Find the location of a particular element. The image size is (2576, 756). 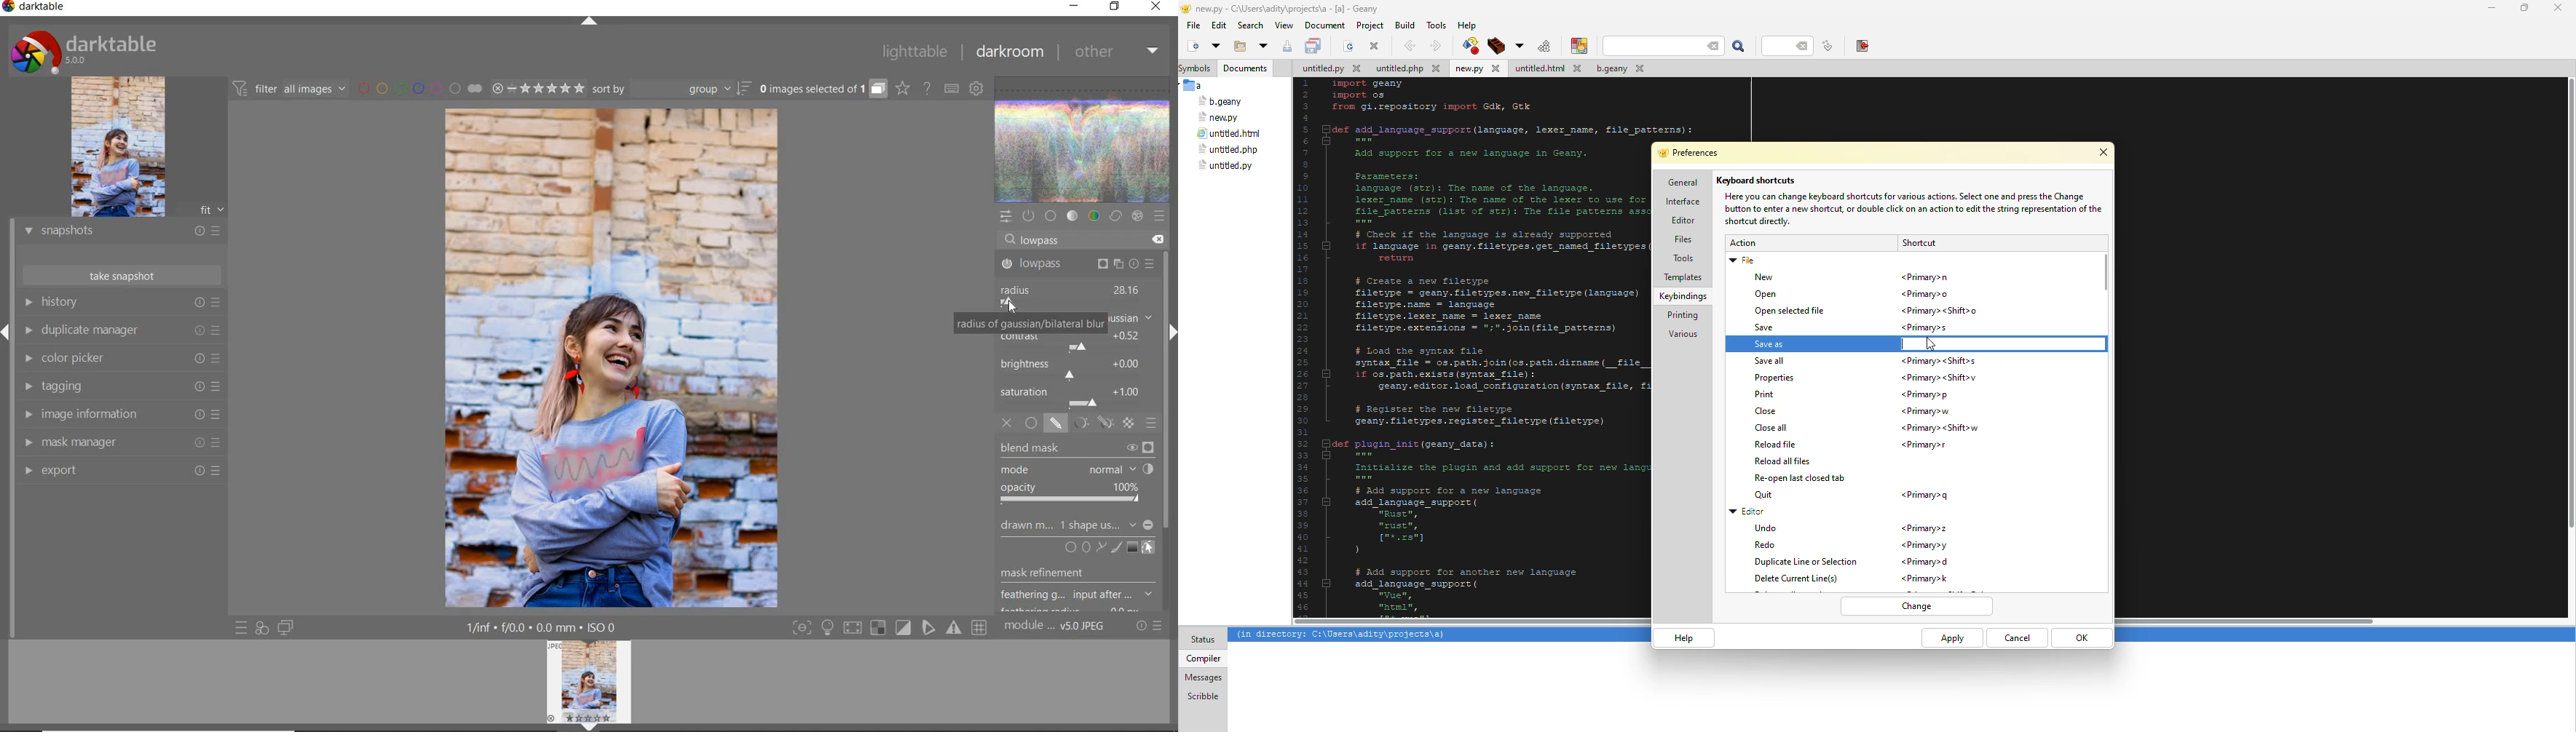

show only active modules is located at coordinates (1029, 217).